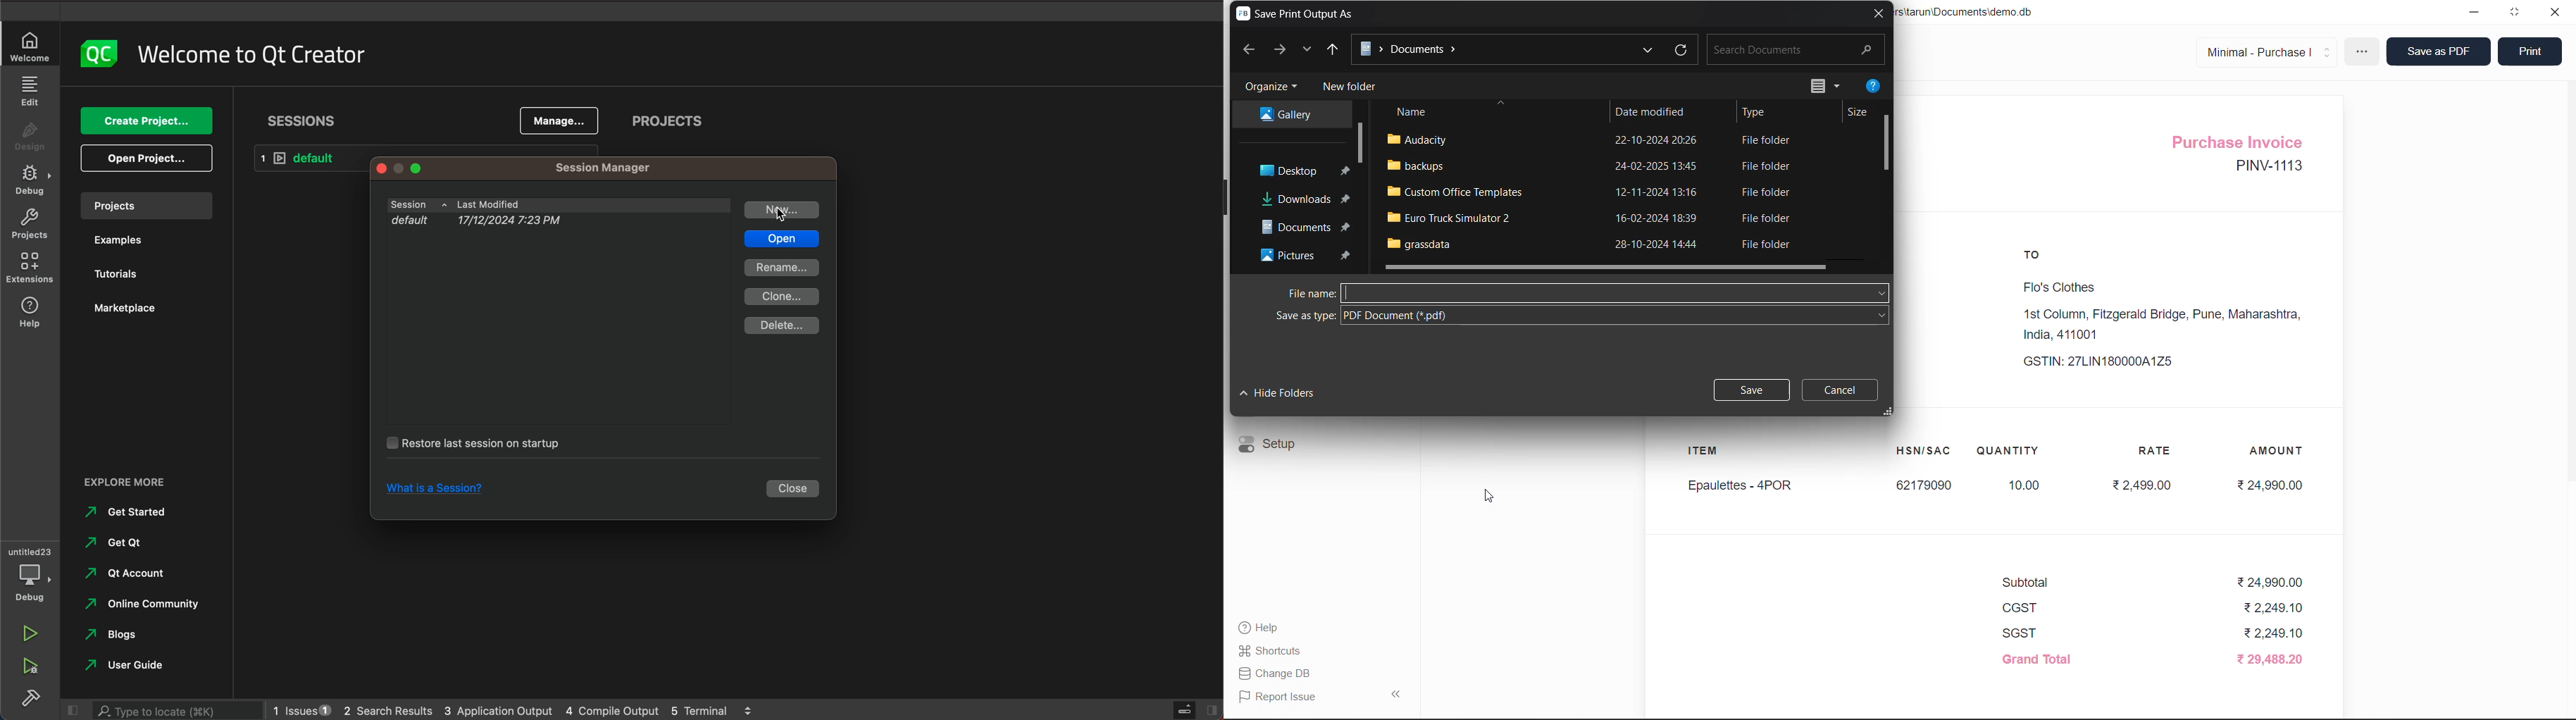  Describe the element at coordinates (1293, 116) in the screenshot. I see `Gallery` at that location.